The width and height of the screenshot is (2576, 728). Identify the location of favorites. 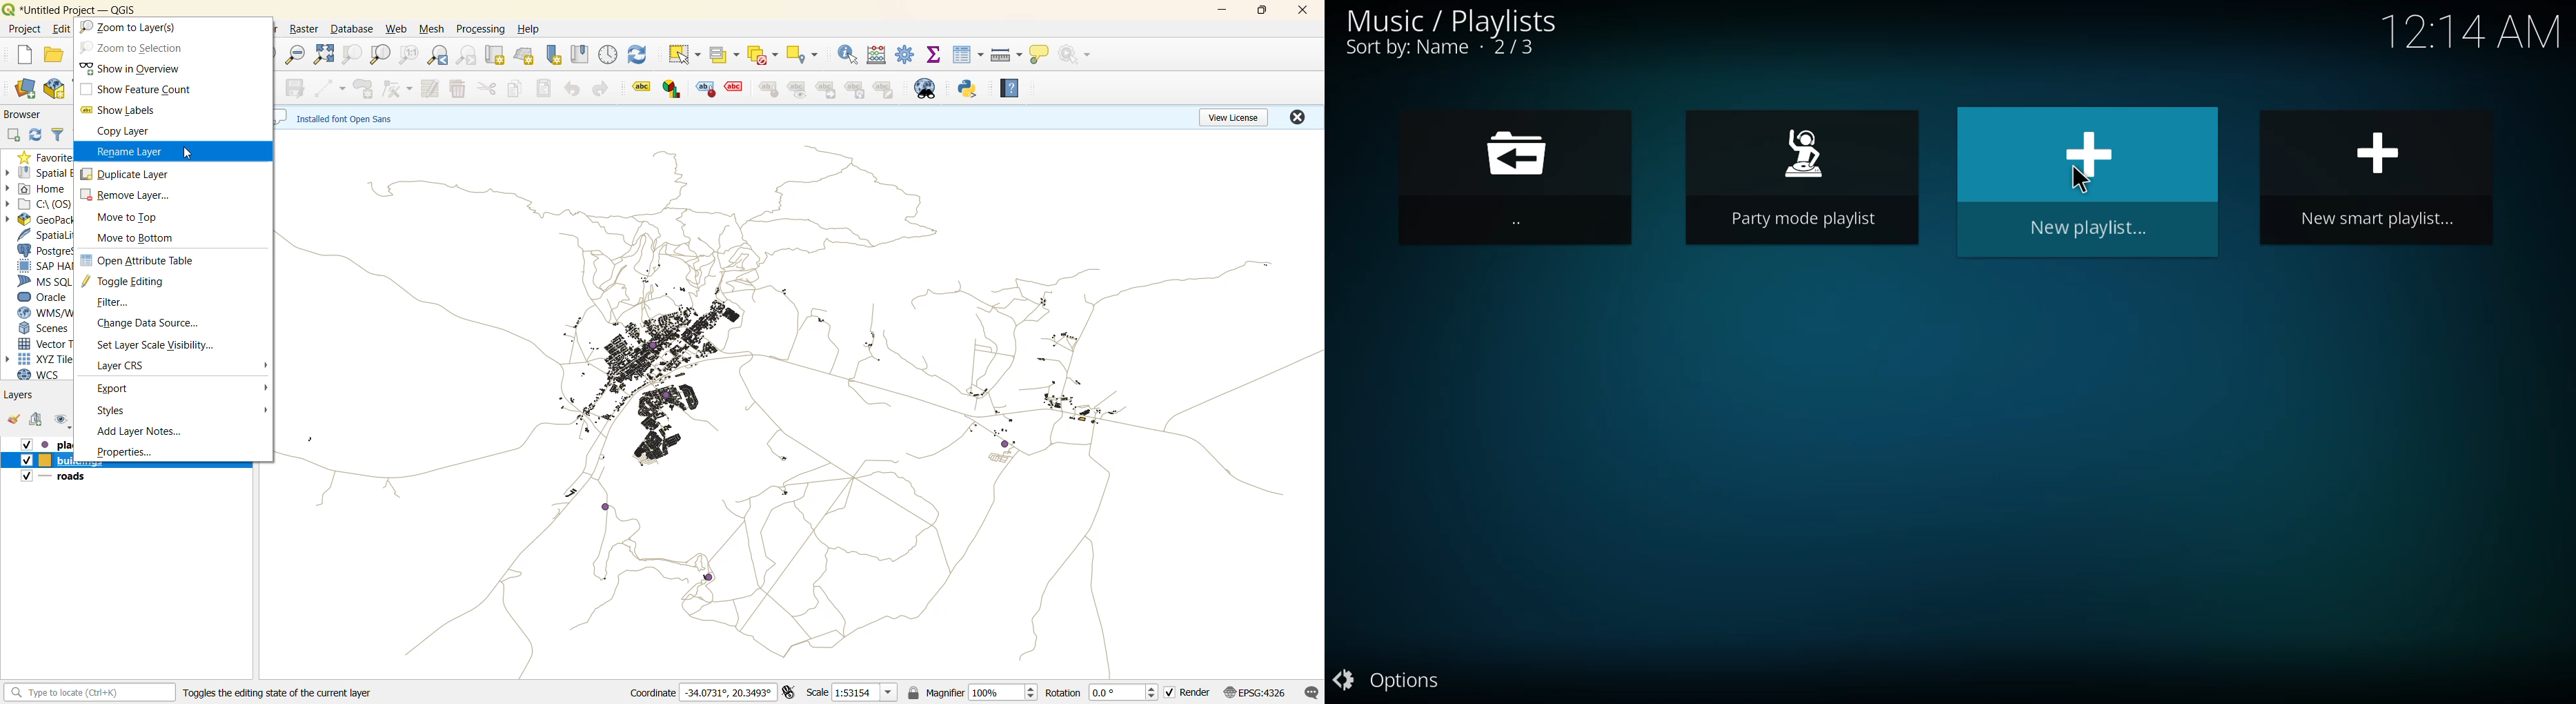
(43, 158).